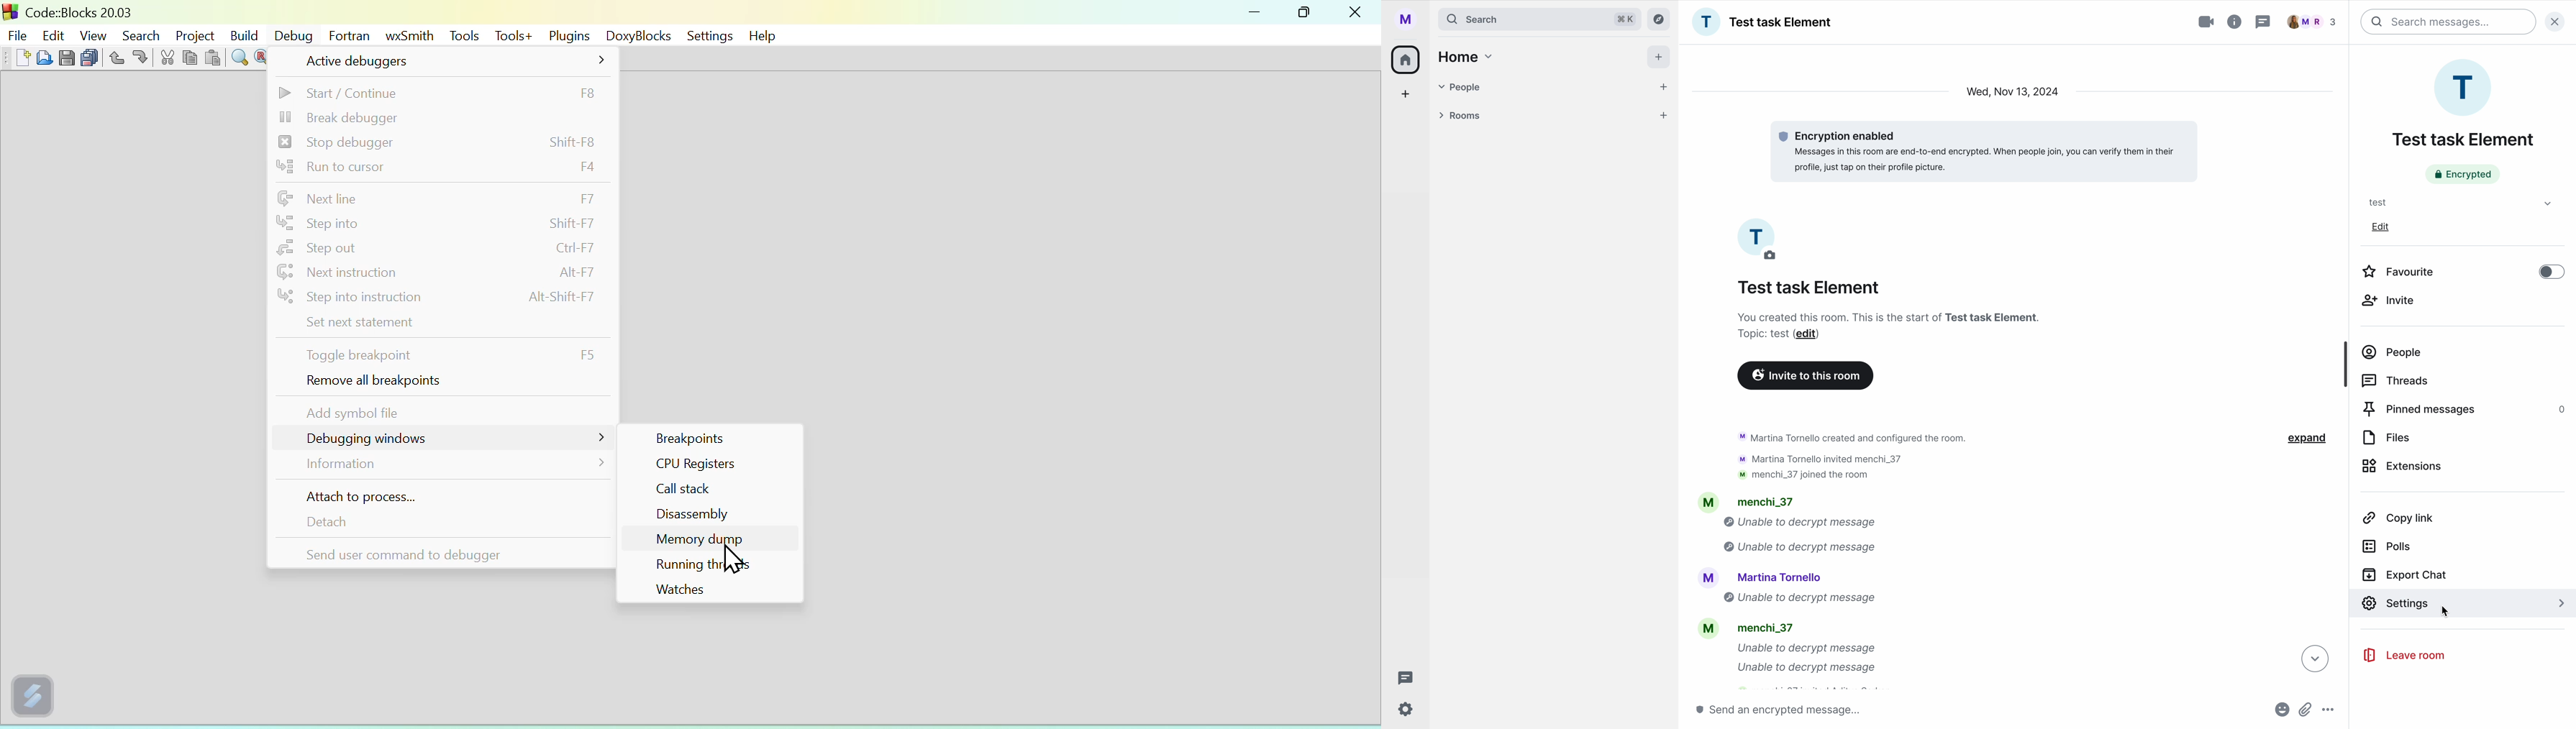  Describe the element at coordinates (1468, 57) in the screenshot. I see `home` at that location.